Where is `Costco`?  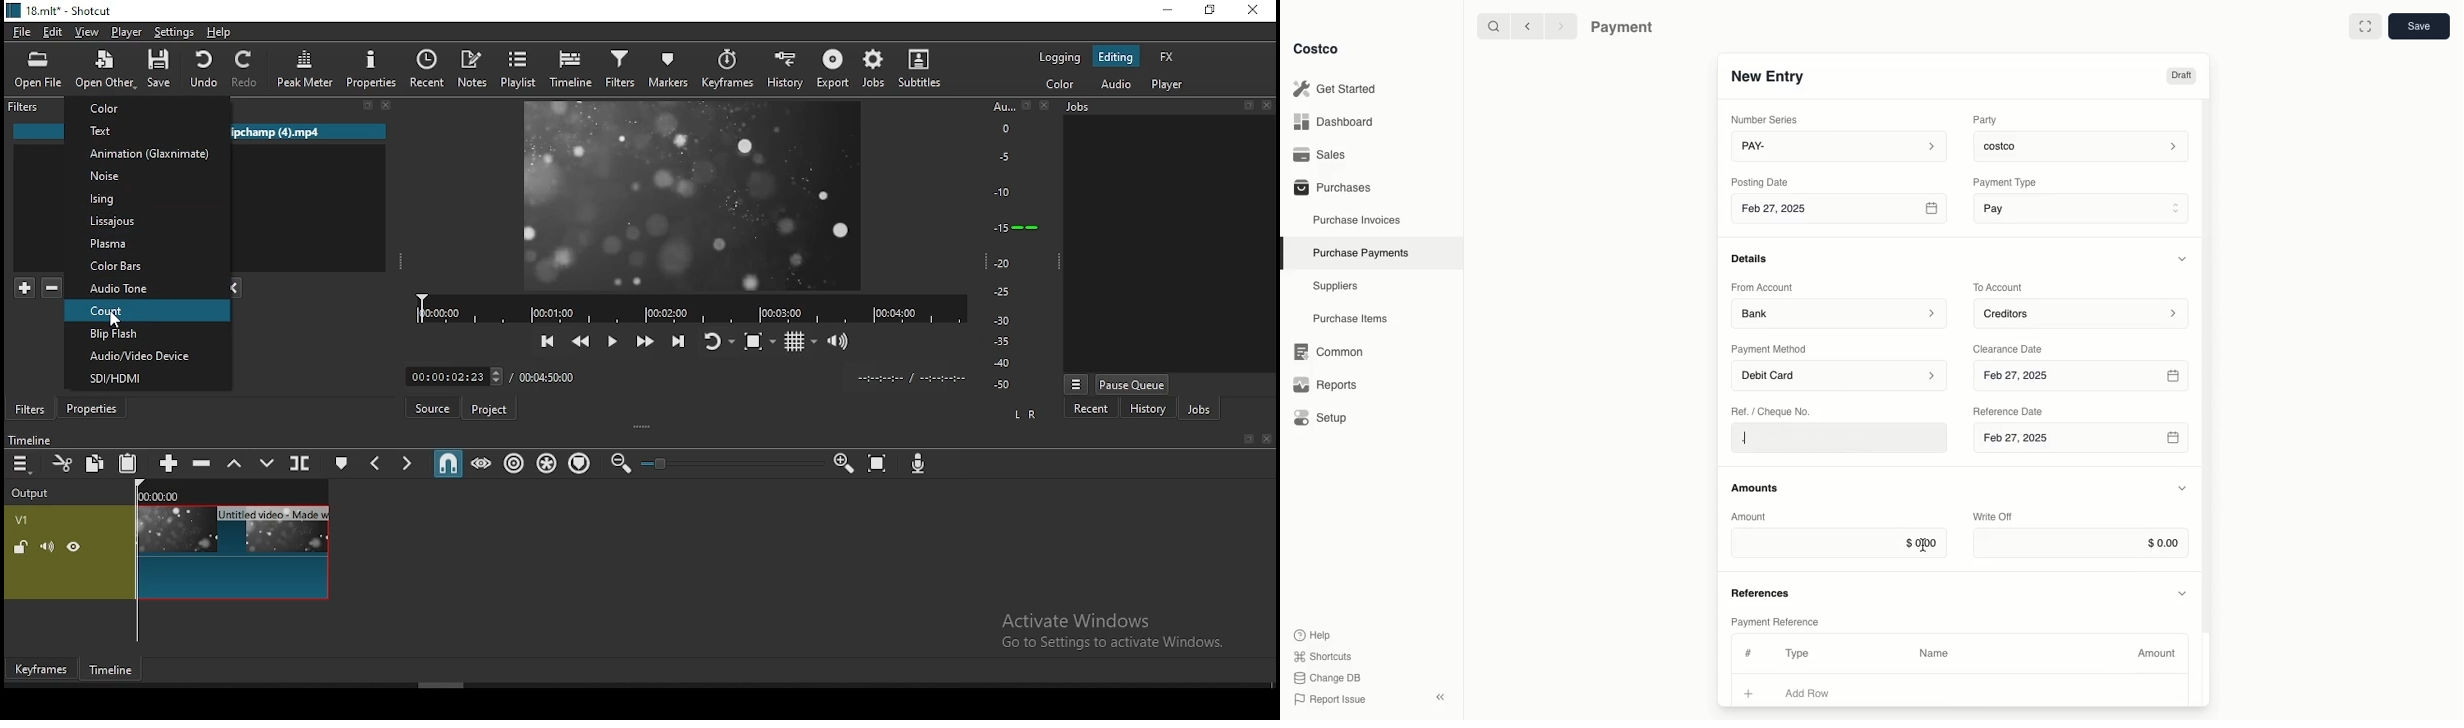
Costco is located at coordinates (1315, 48).